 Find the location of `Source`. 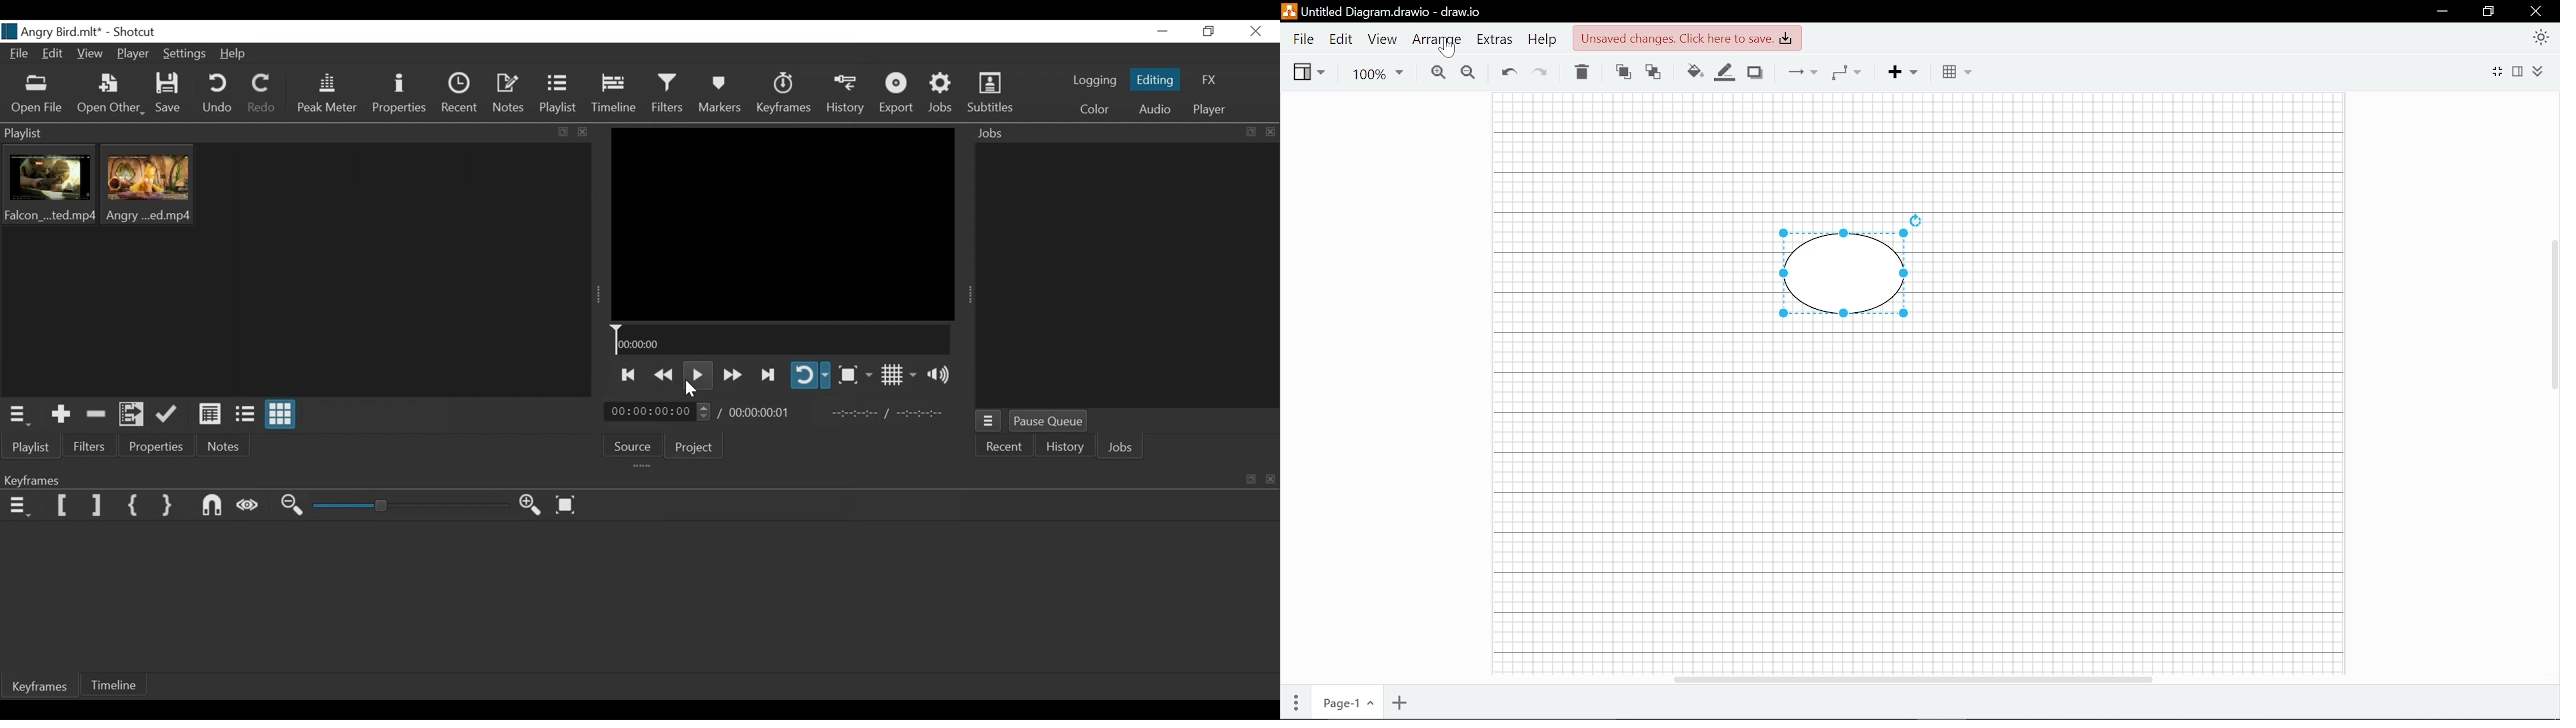

Source is located at coordinates (635, 446).